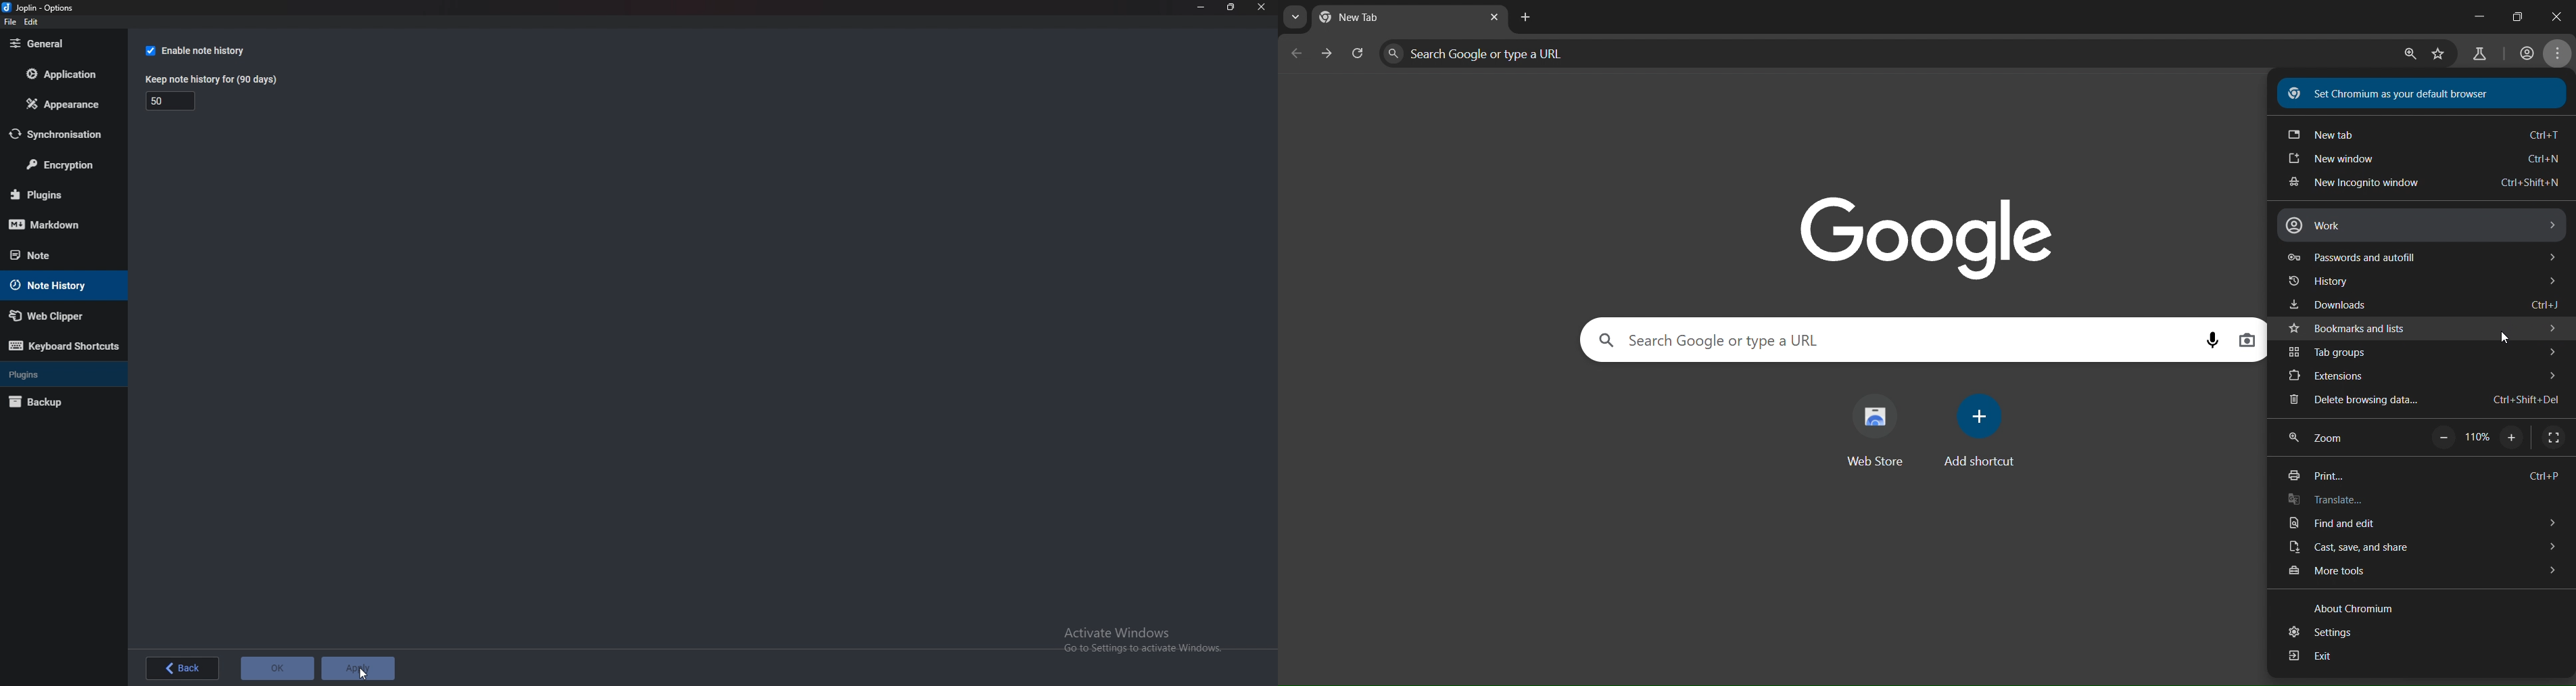 Image resolution: width=2576 pixels, height=700 pixels. I want to click on Keep note history for, so click(215, 80).